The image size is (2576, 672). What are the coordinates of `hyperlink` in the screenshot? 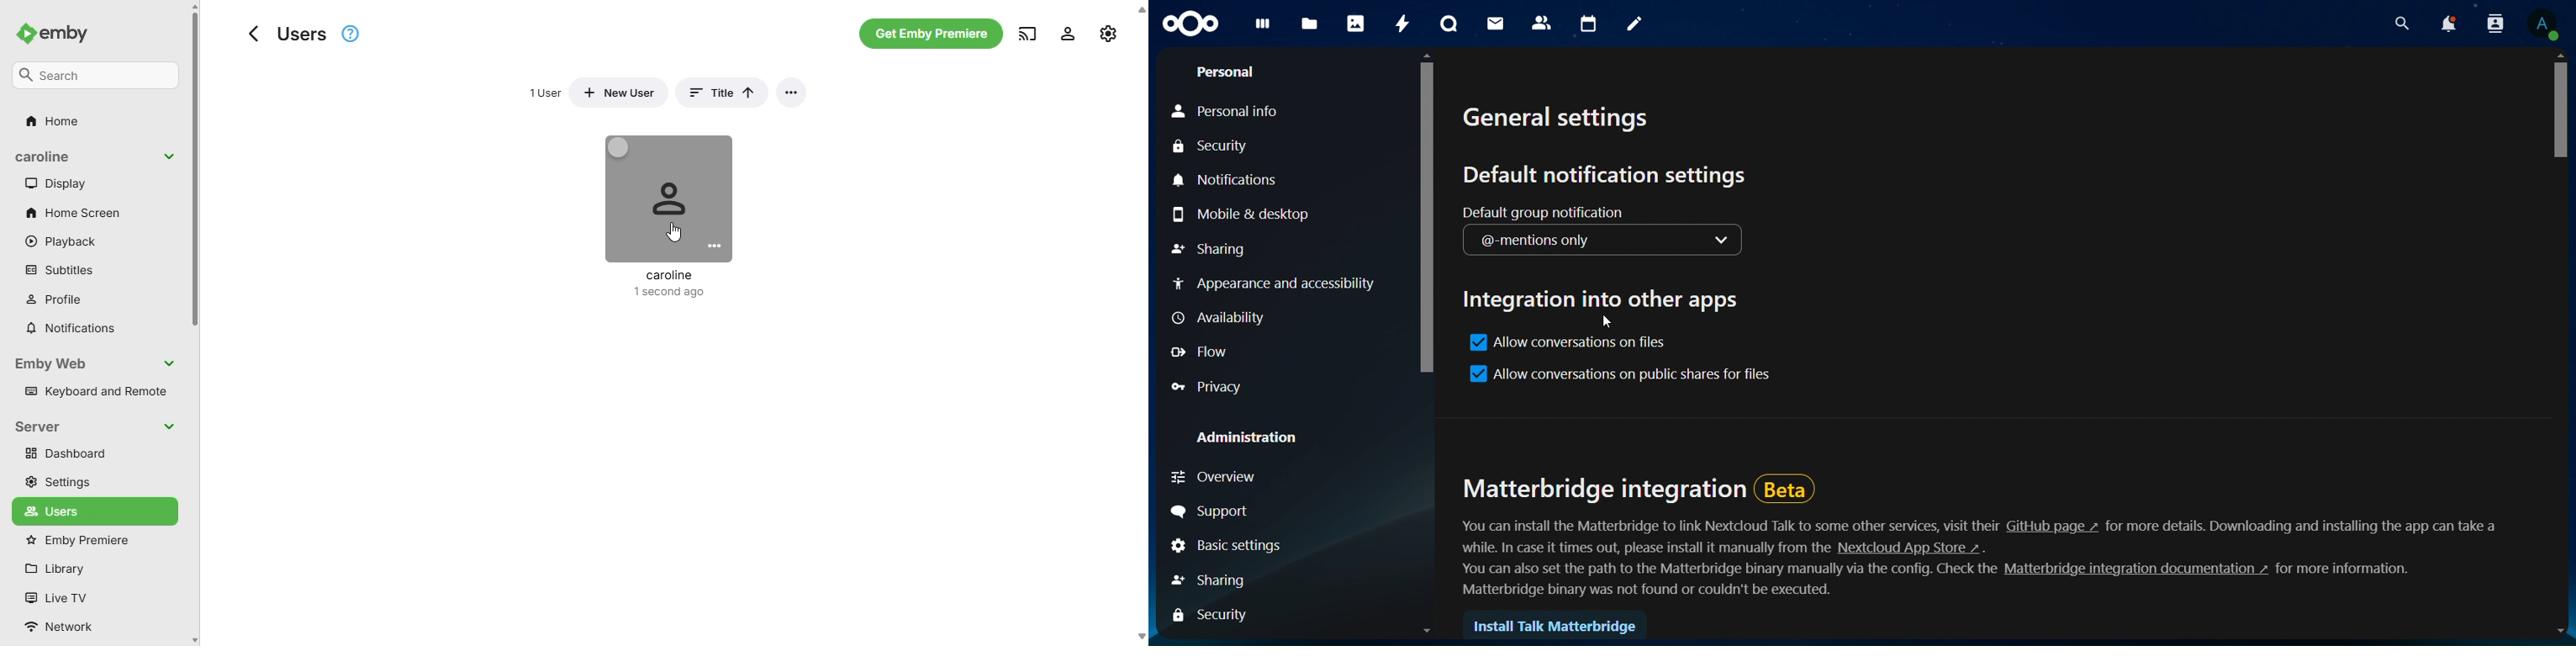 It's located at (2053, 526).